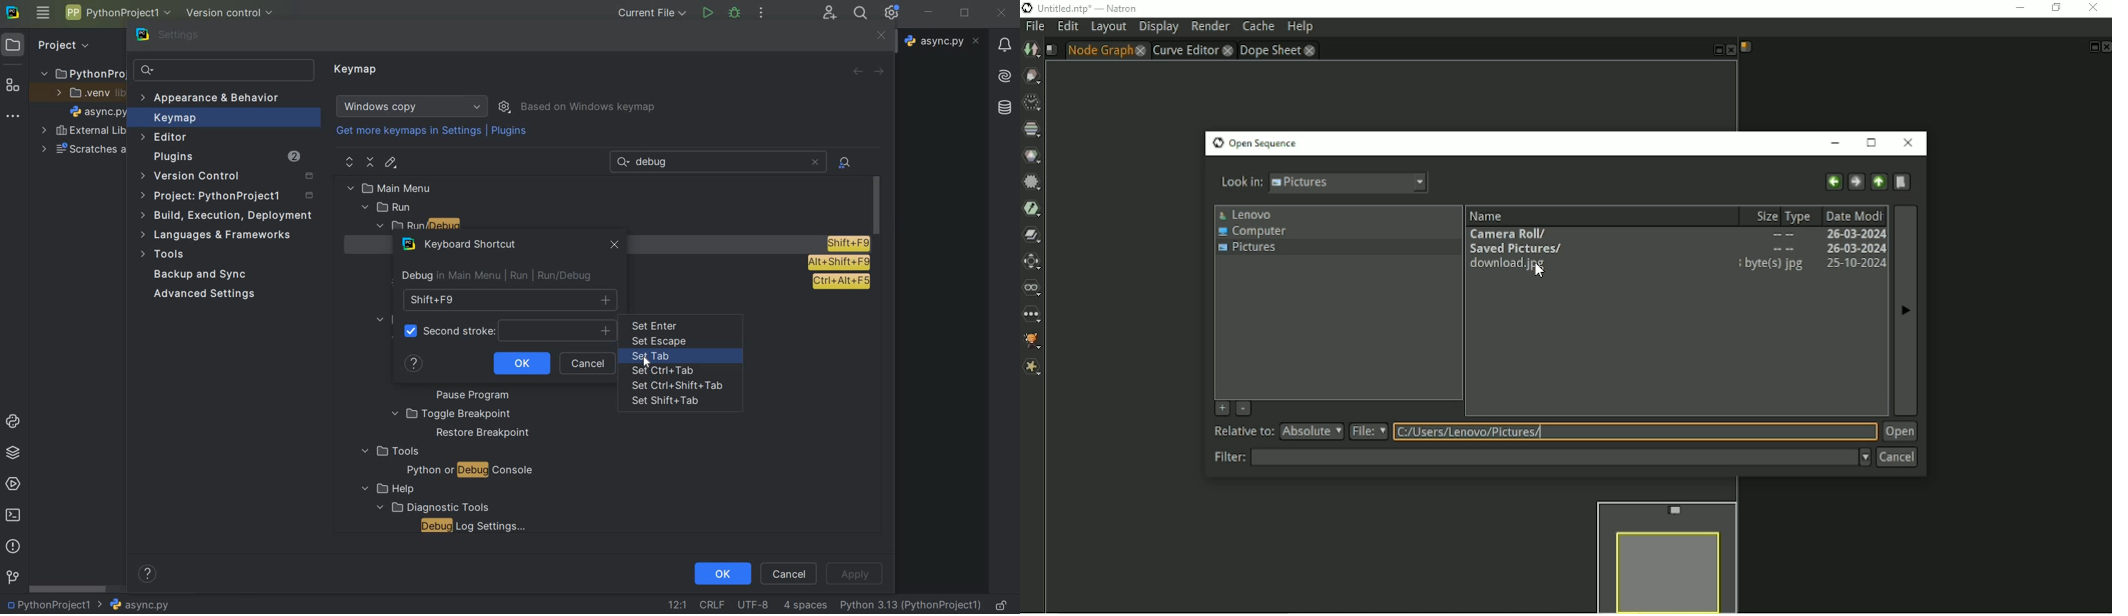 The width and height of the screenshot is (2128, 616). I want to click on AI asistant, so click(1004, 73).